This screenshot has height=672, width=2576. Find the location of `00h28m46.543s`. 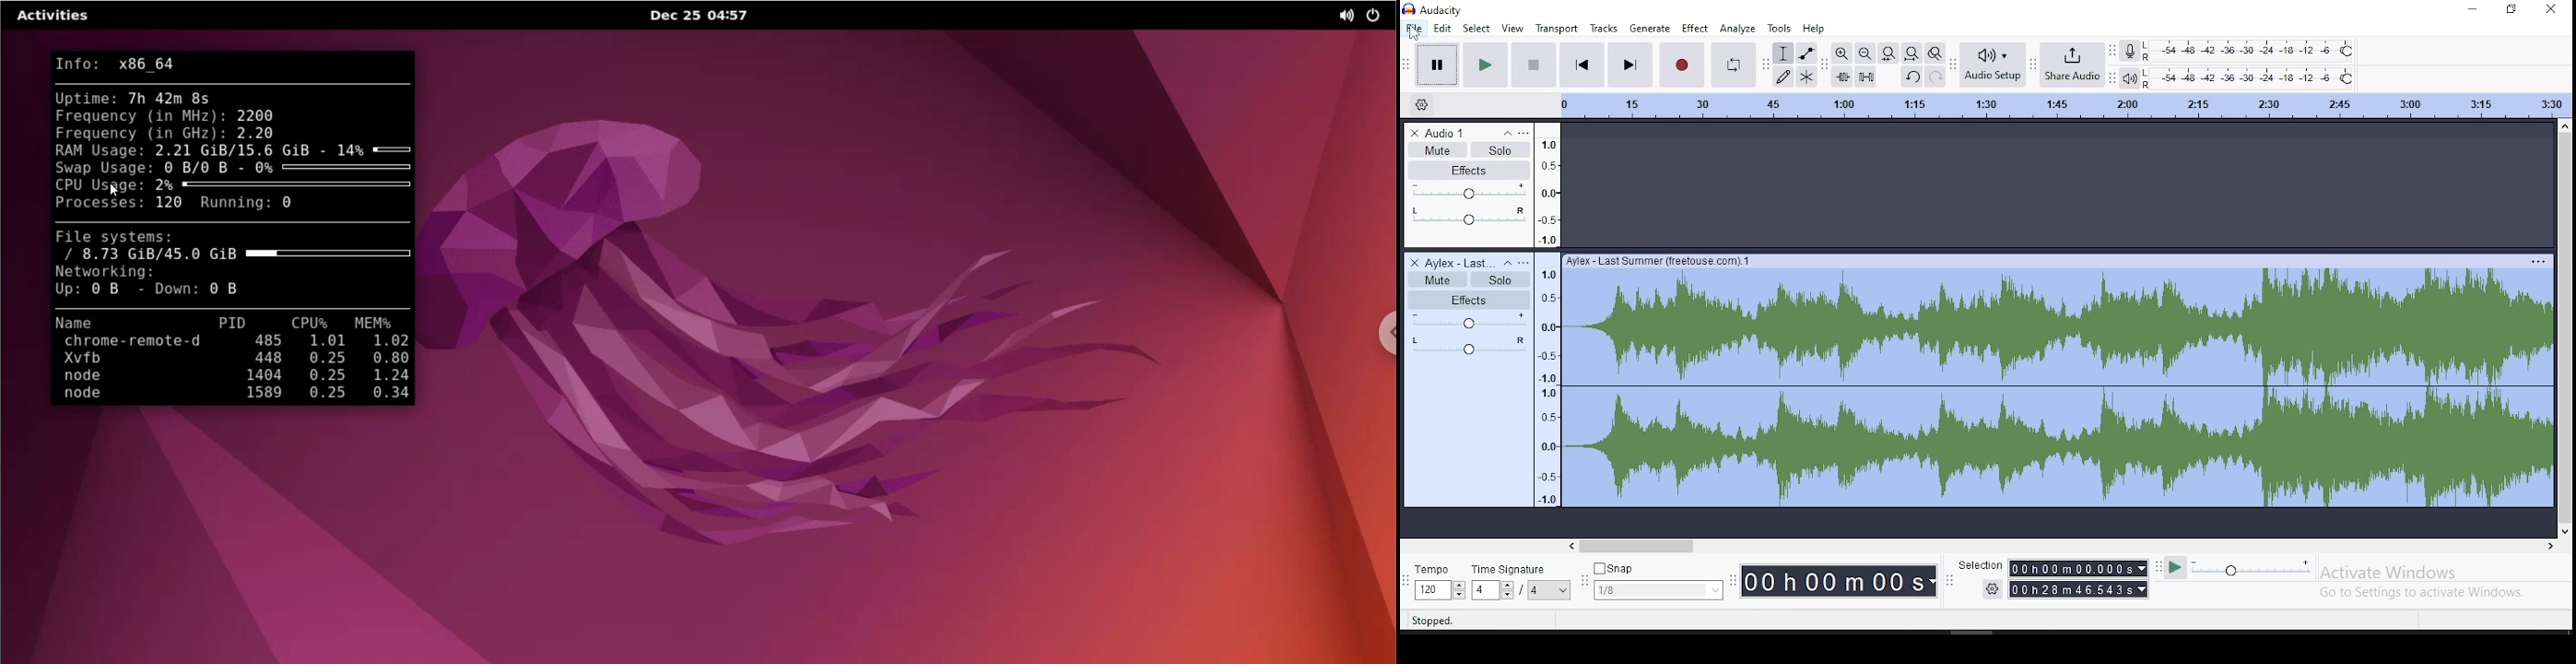

00h28m46.543s is located at coordinates (2078, 590).